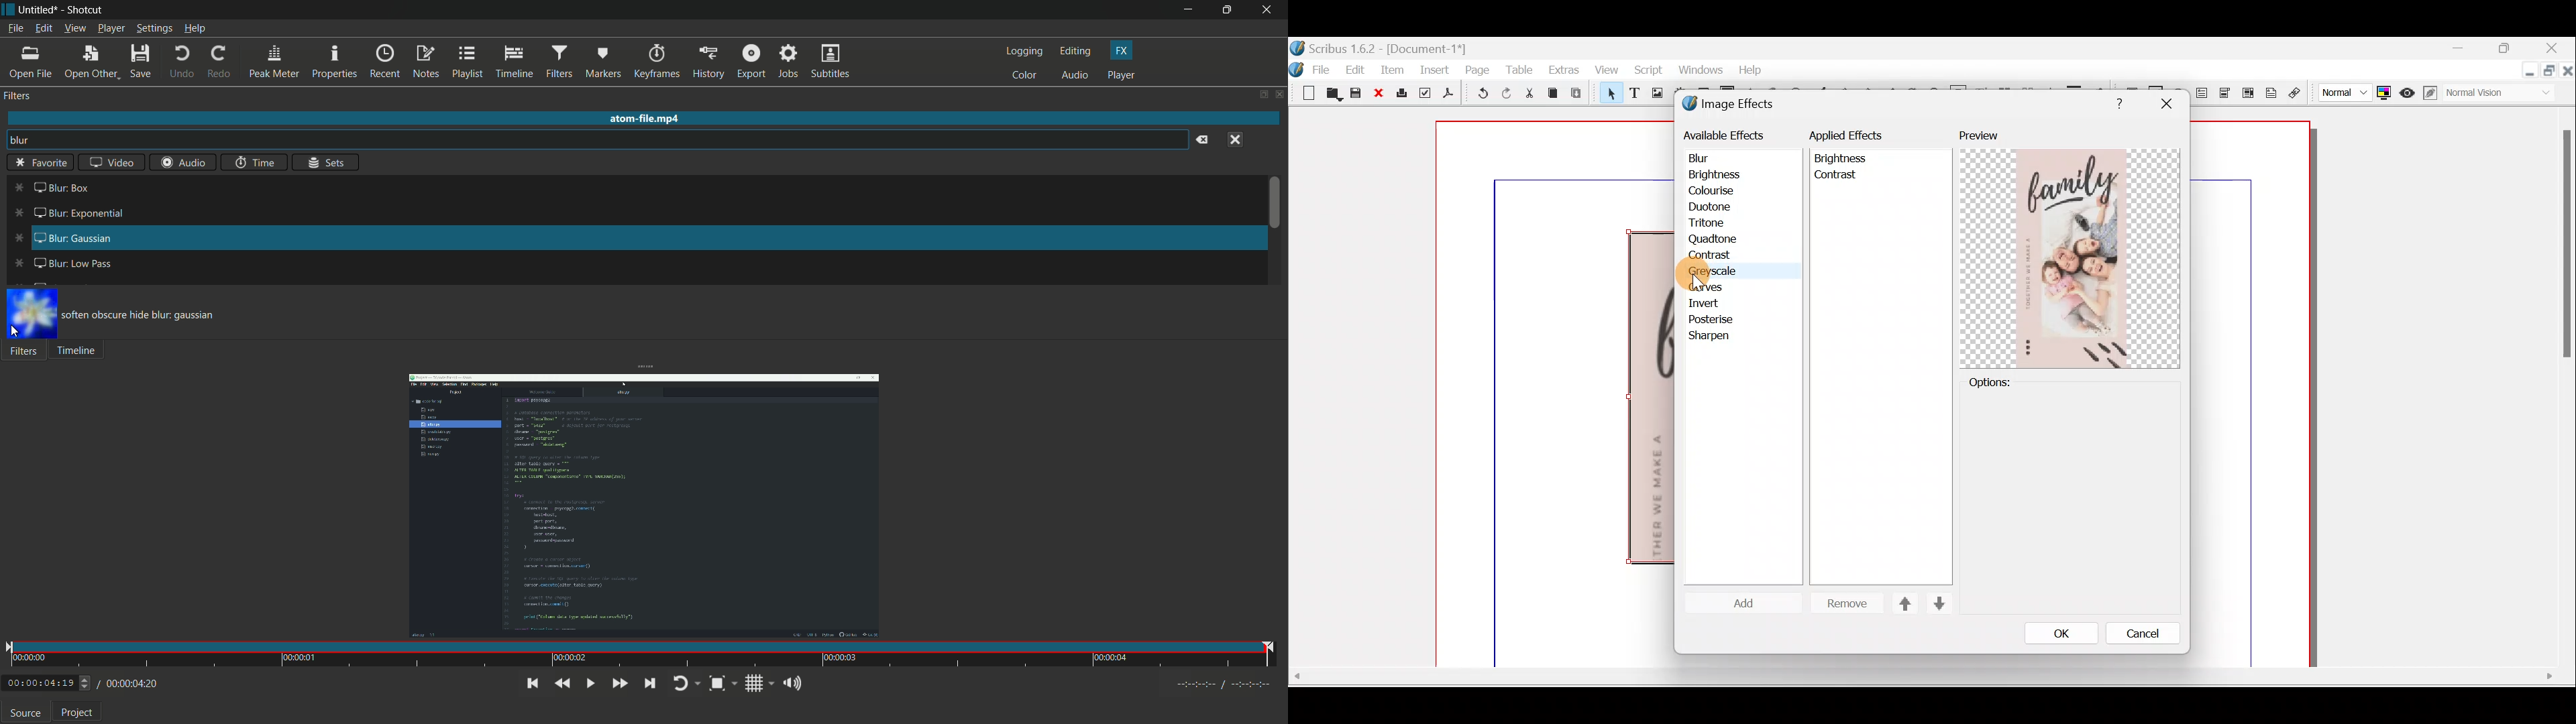  Describe the element at coordinates (272, 63) in the screenshot. I see `peak meter` at that location.